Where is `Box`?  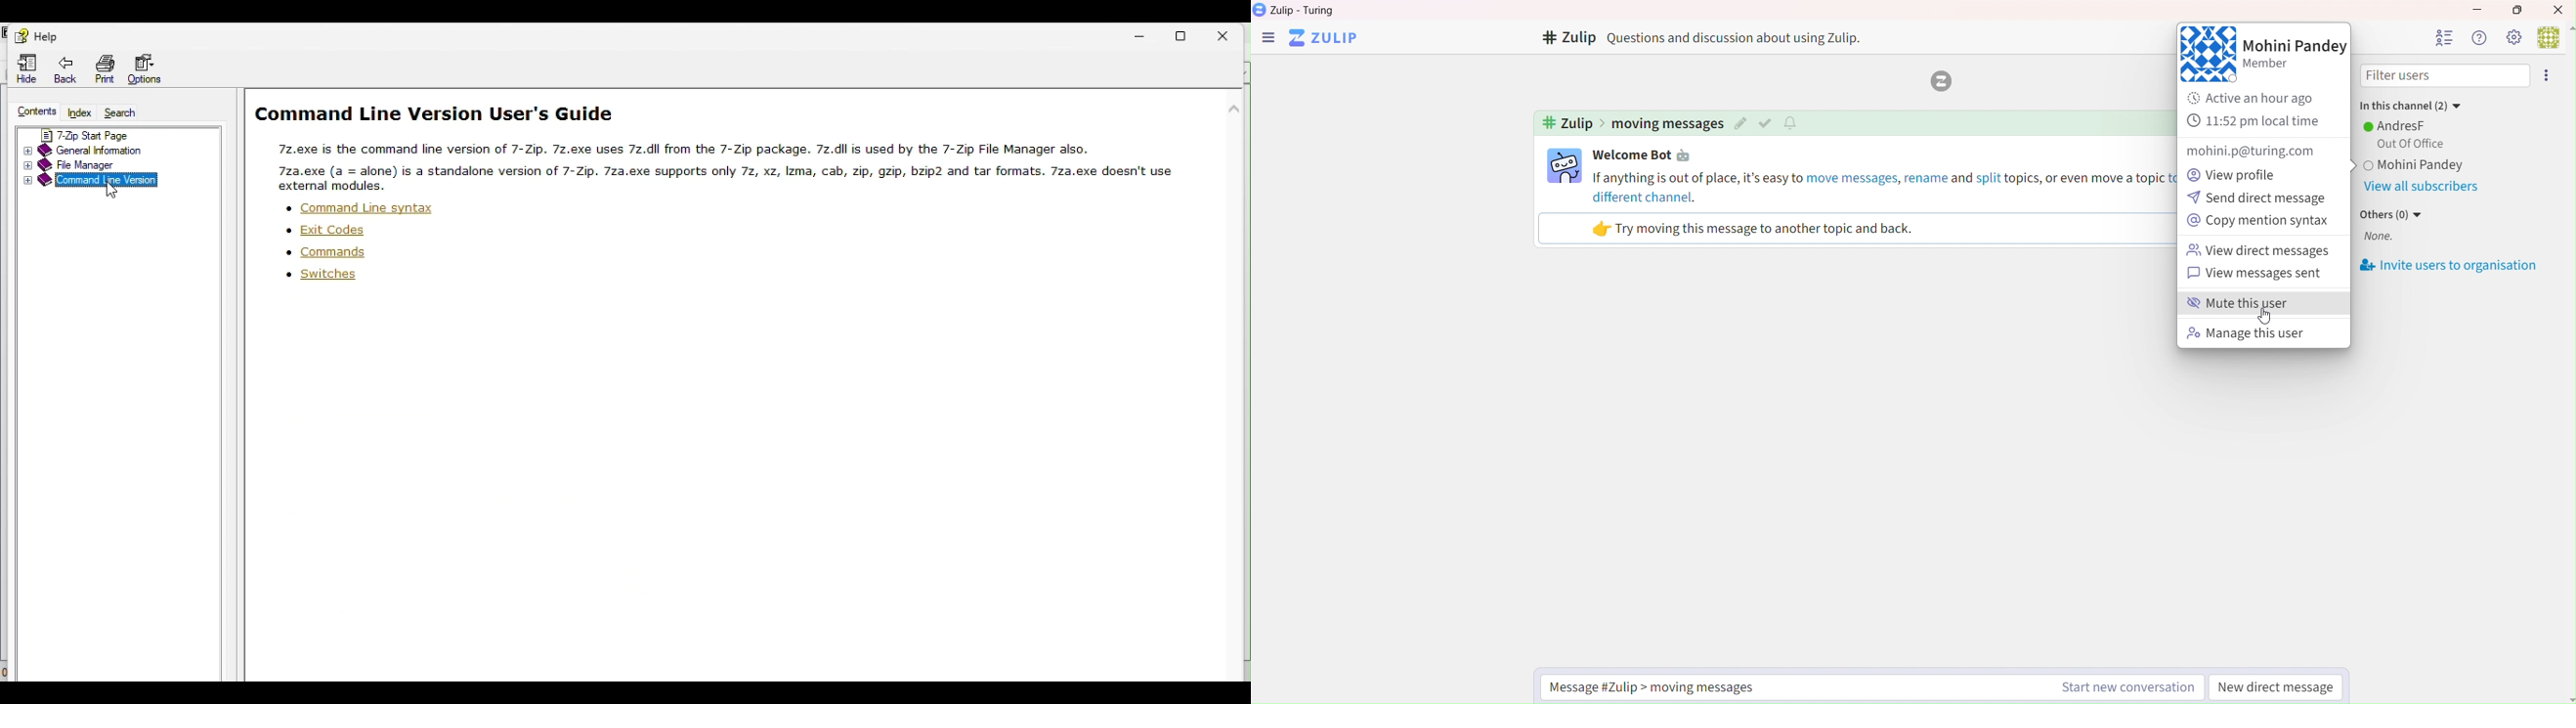 Box is located at coordinates (2522, 10).